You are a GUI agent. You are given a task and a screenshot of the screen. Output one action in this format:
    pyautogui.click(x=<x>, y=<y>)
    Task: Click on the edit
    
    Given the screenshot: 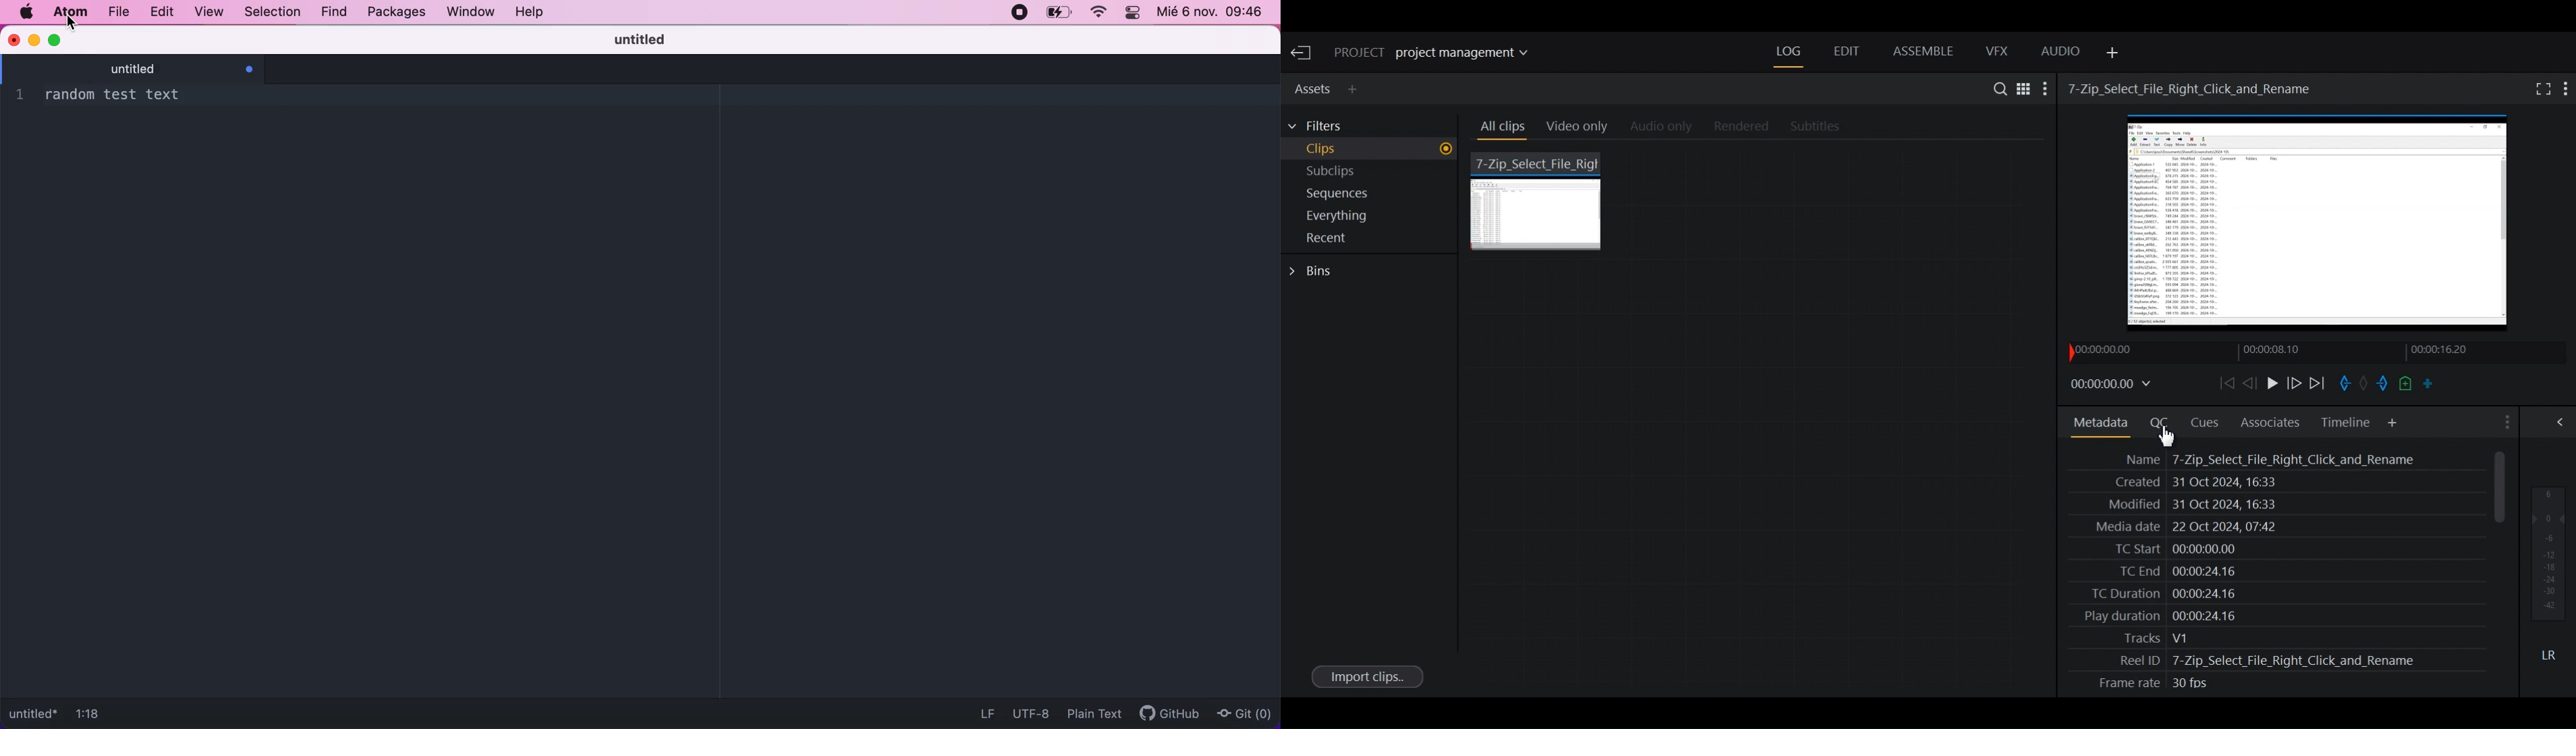 What is the action you would take?
    pyautogui.click(x=160, y=13)
    